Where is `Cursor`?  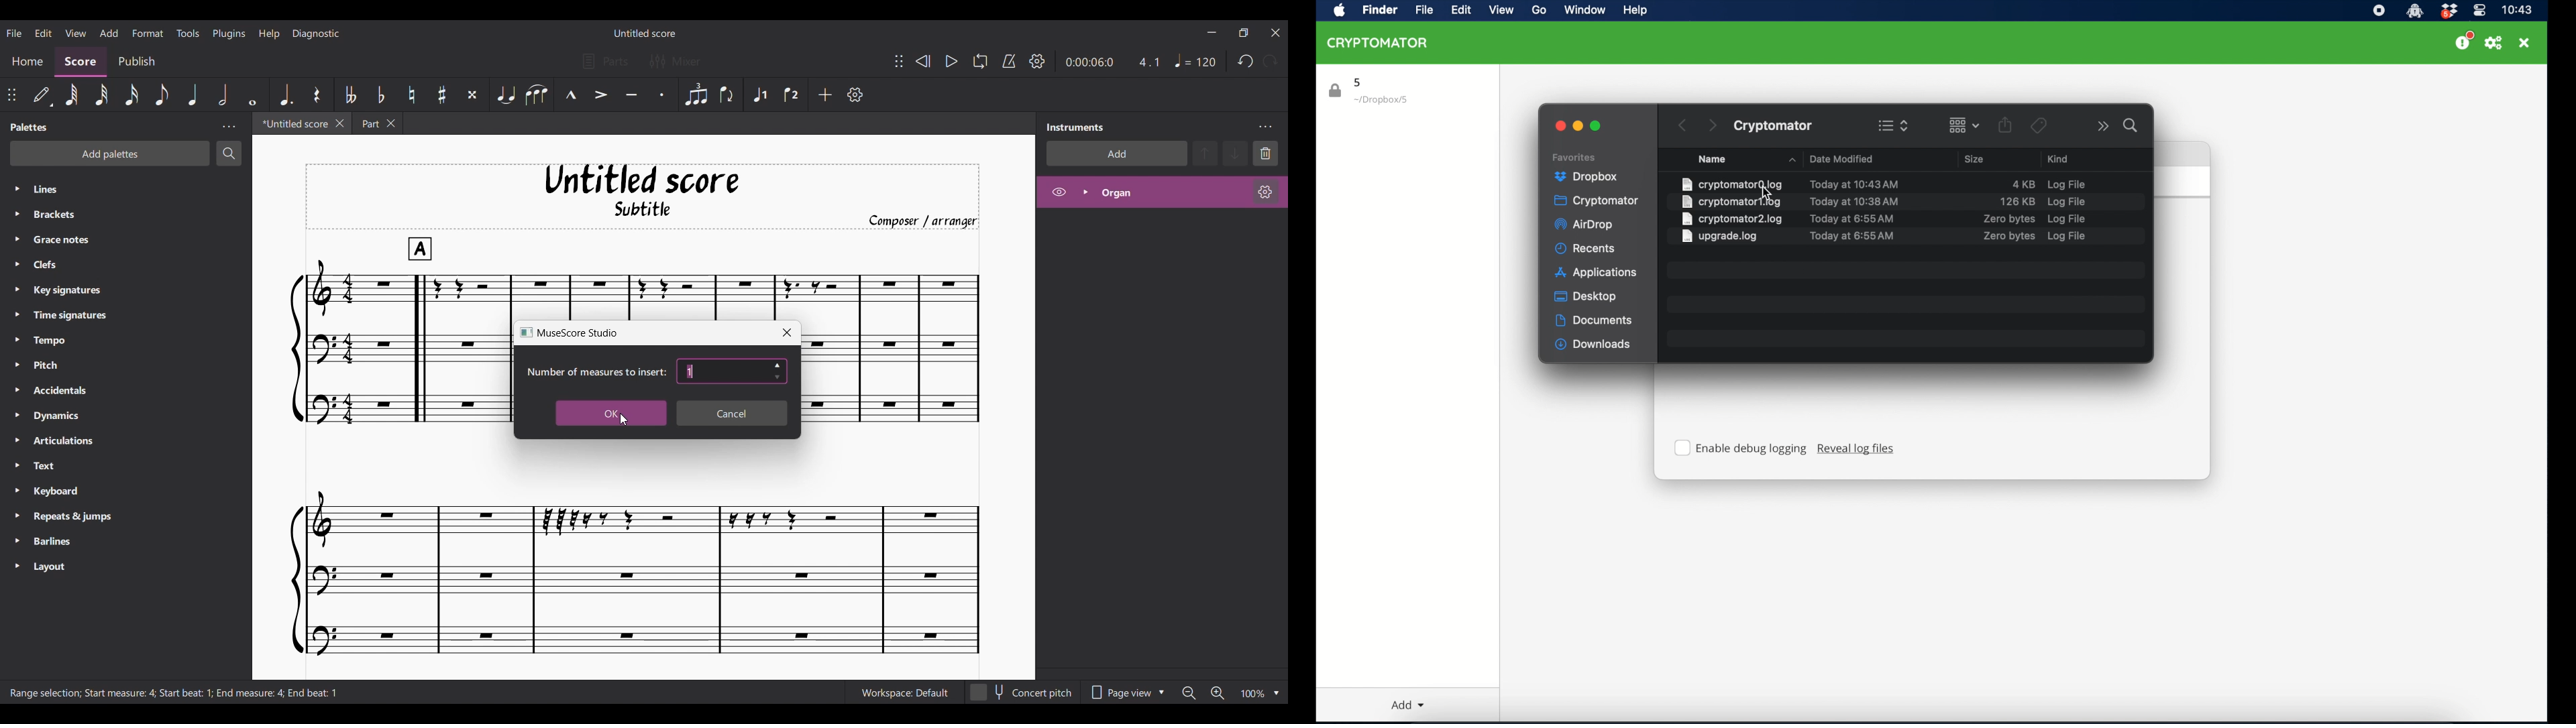
Cursor is located at coordinates (623, 424).